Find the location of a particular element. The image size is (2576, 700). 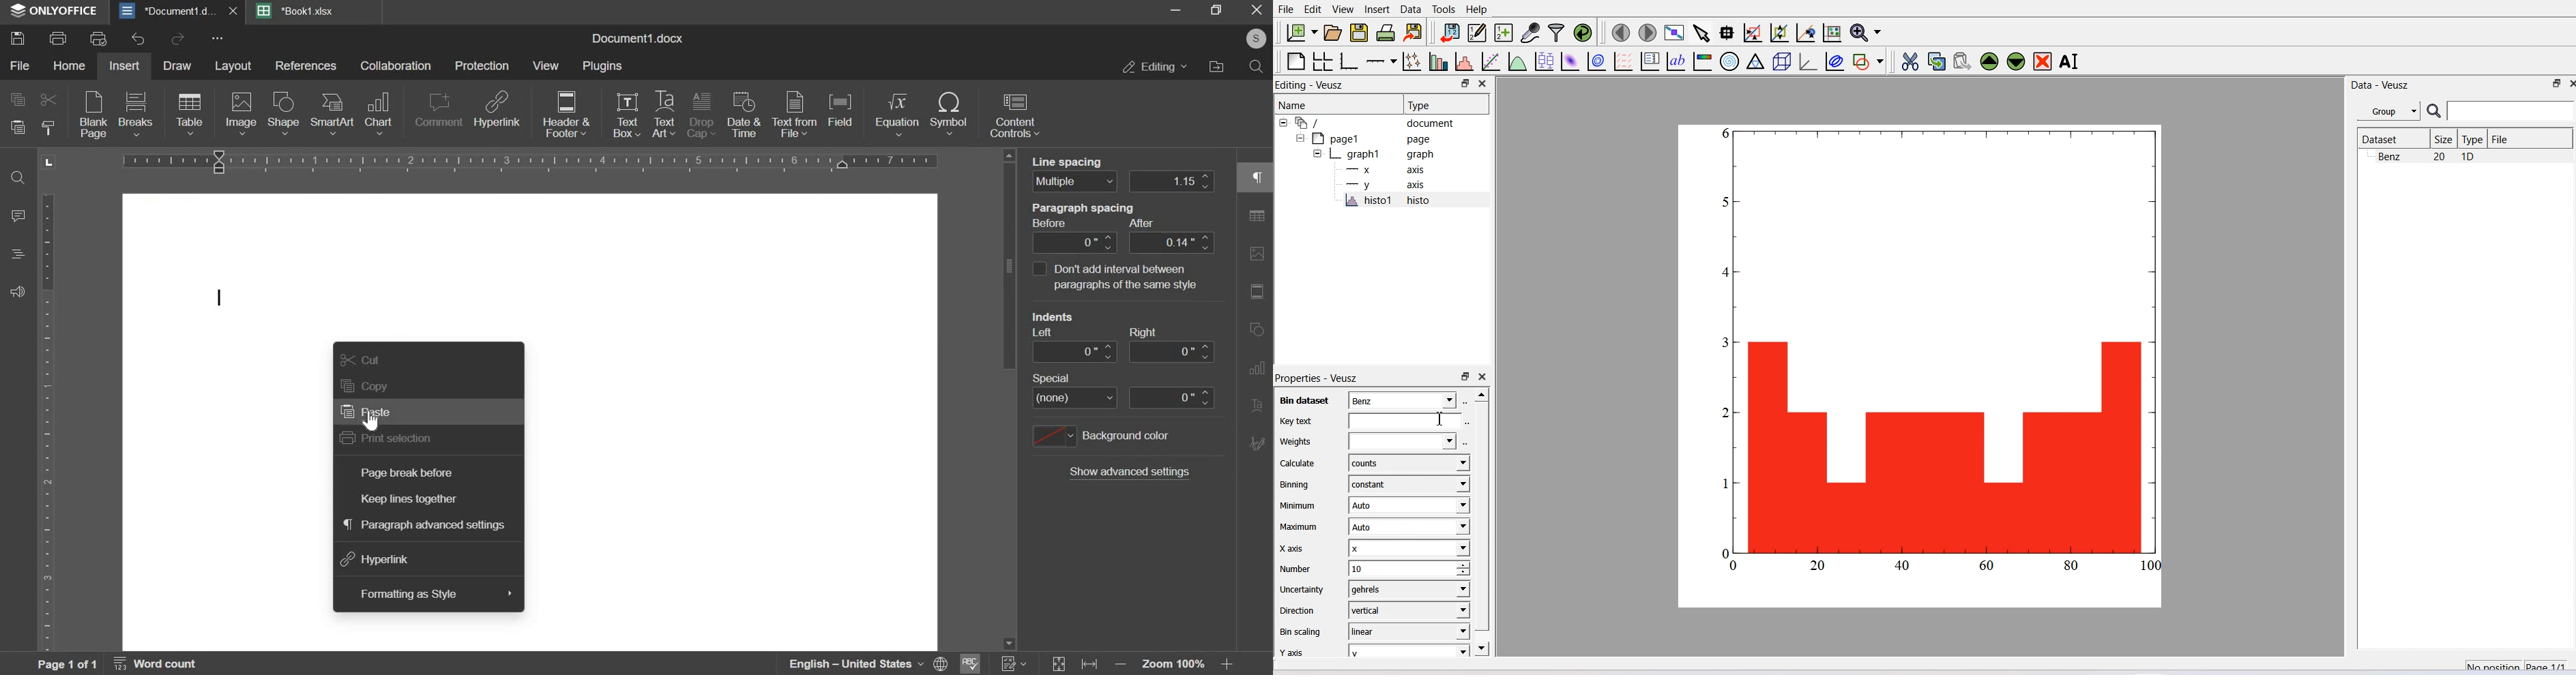

header & footer is located at coordinates (565, 116).